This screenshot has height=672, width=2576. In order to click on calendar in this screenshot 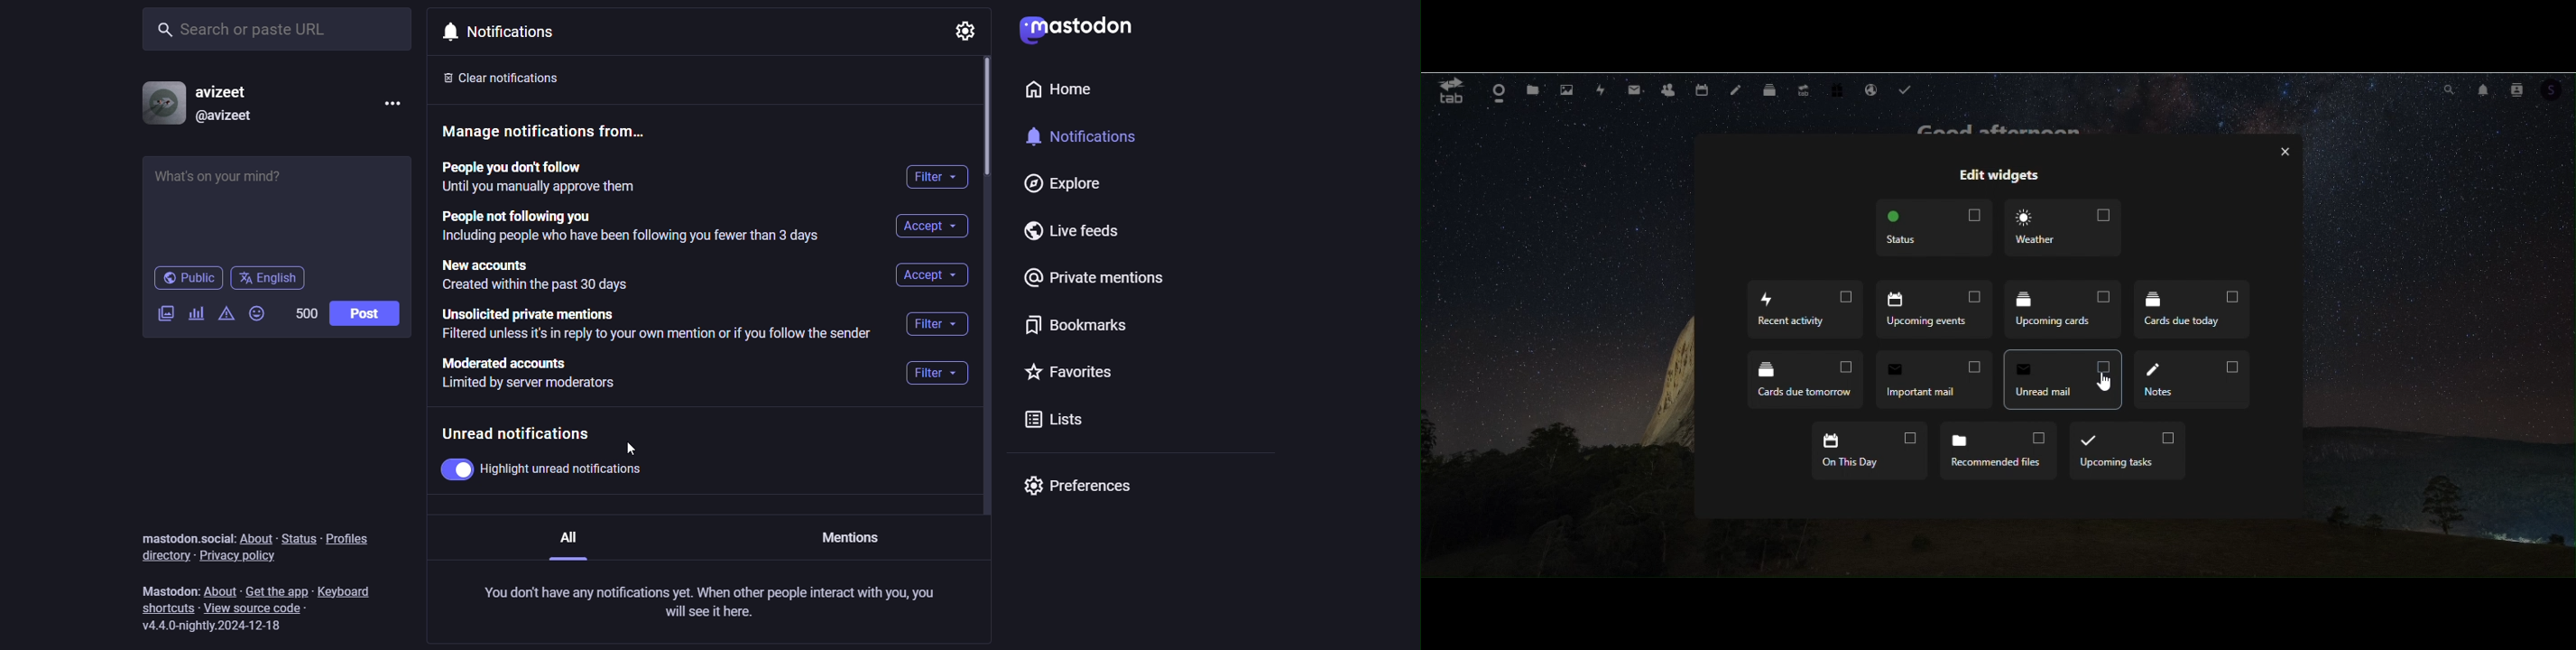, I will do `click(1701, 89)`.